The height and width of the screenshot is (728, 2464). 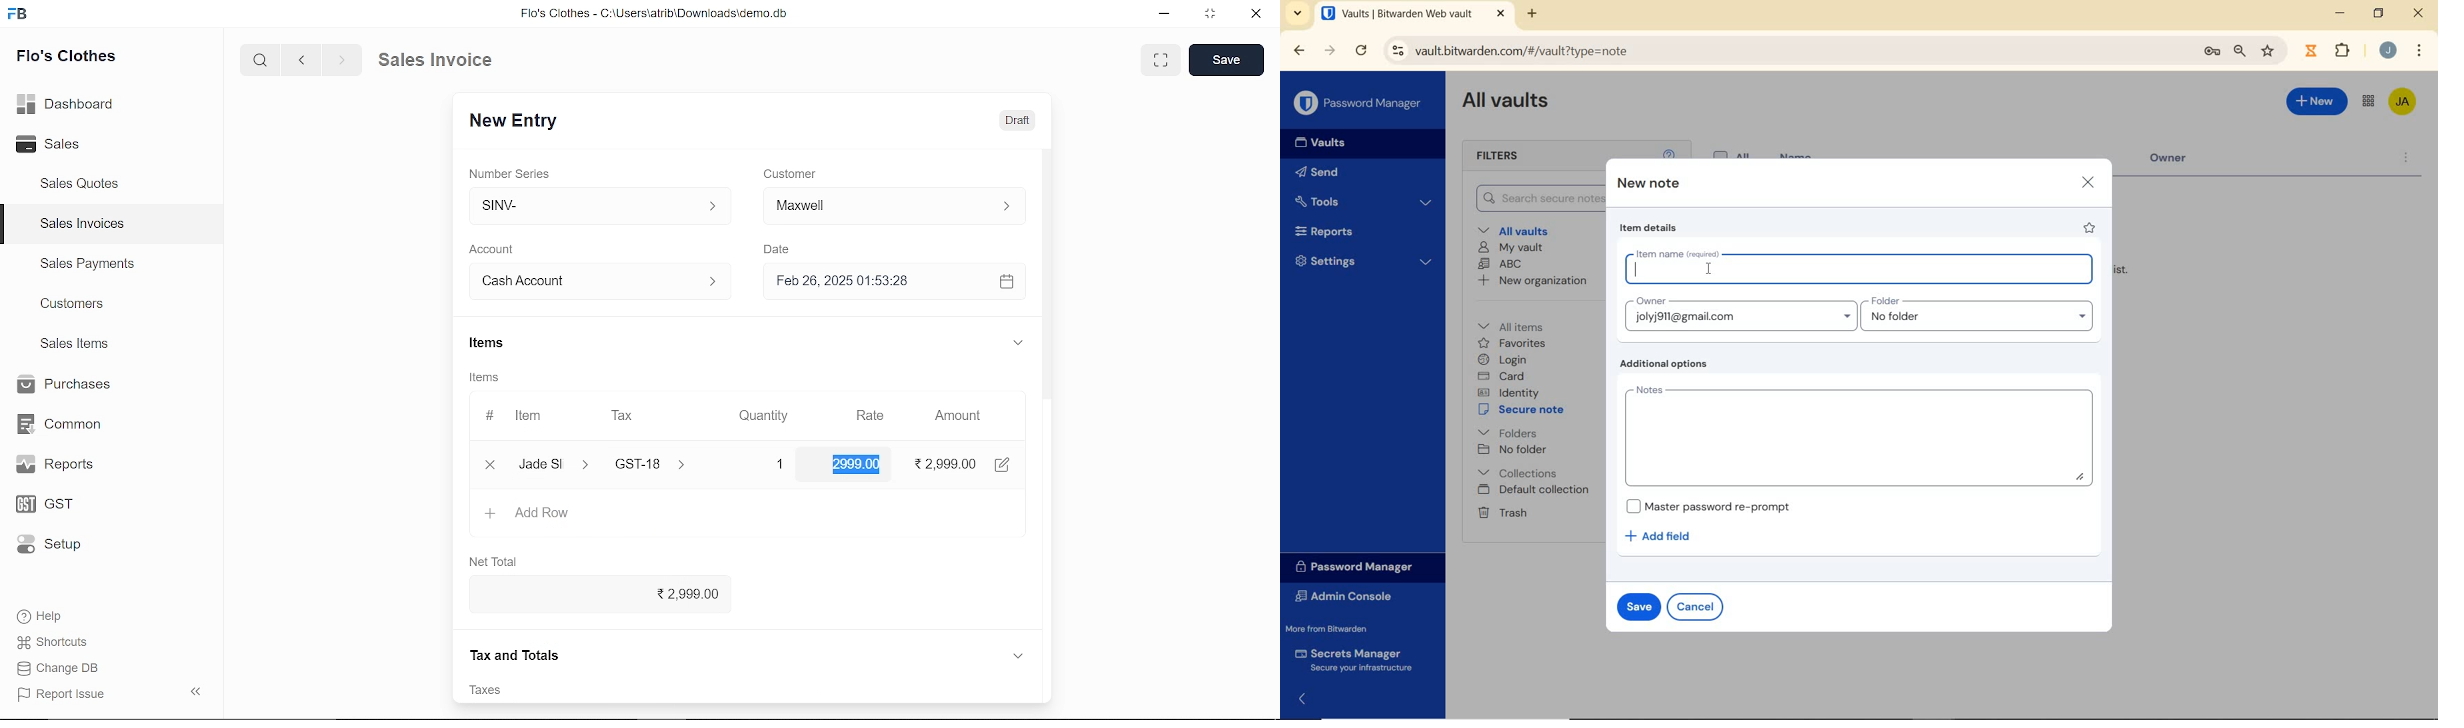 What do you see at coordinates (302, 59) in the screenshot?
I see `previous` at bounding box center [302, 59].